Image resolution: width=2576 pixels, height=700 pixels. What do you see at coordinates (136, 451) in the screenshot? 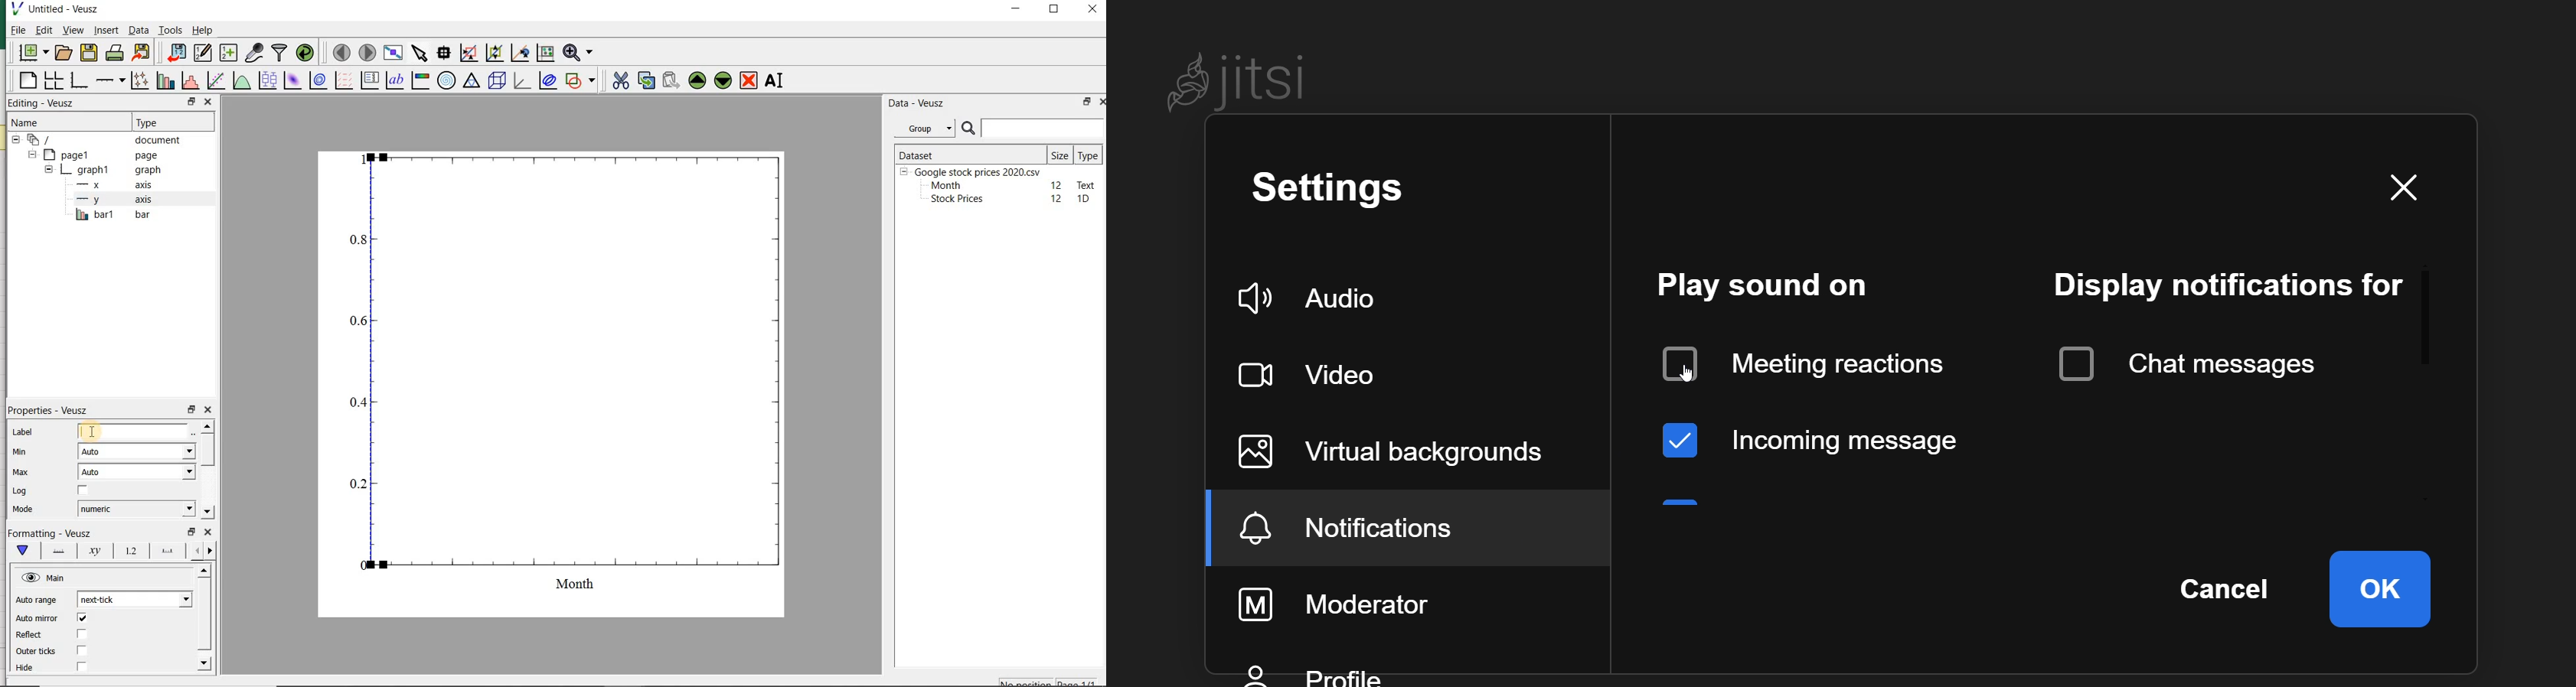
I see `Auto` at bounding box center [136, 451].